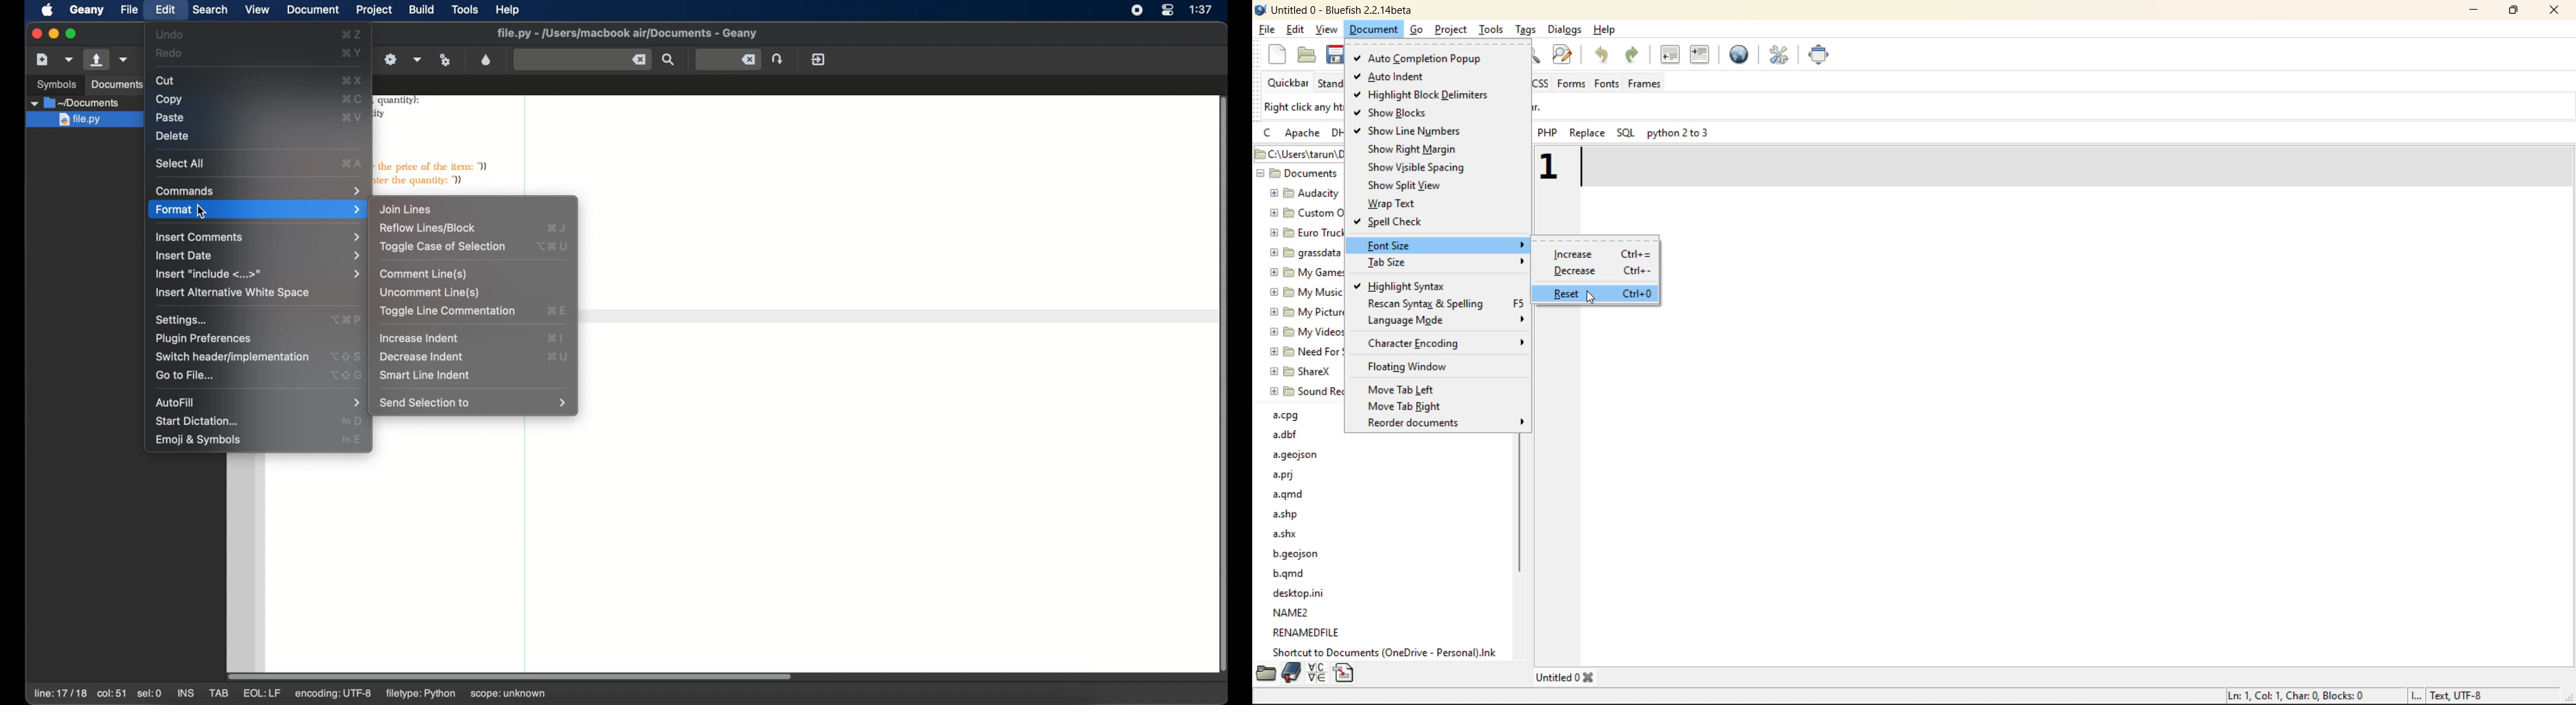  What do you see at coordinates (1412, 368) in the screenshot?
I see `floating window` at bounding box center [1412, 368].